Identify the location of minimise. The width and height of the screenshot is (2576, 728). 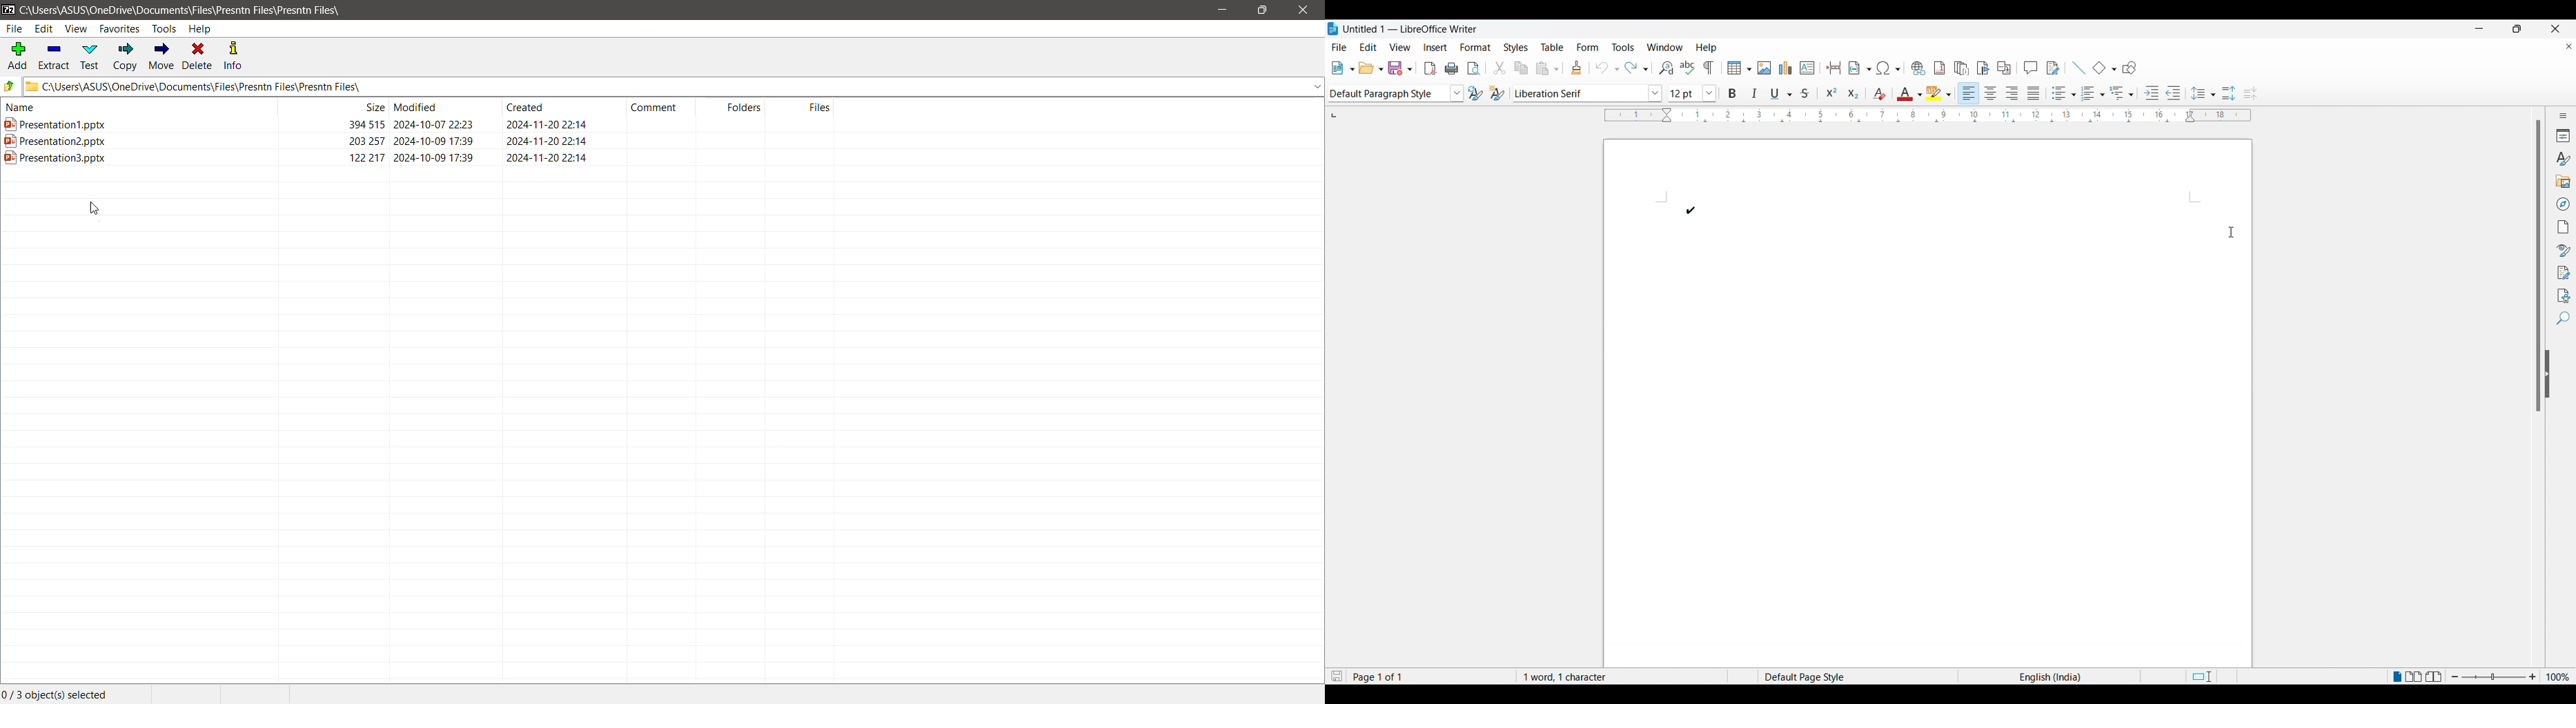
(2485, 28).